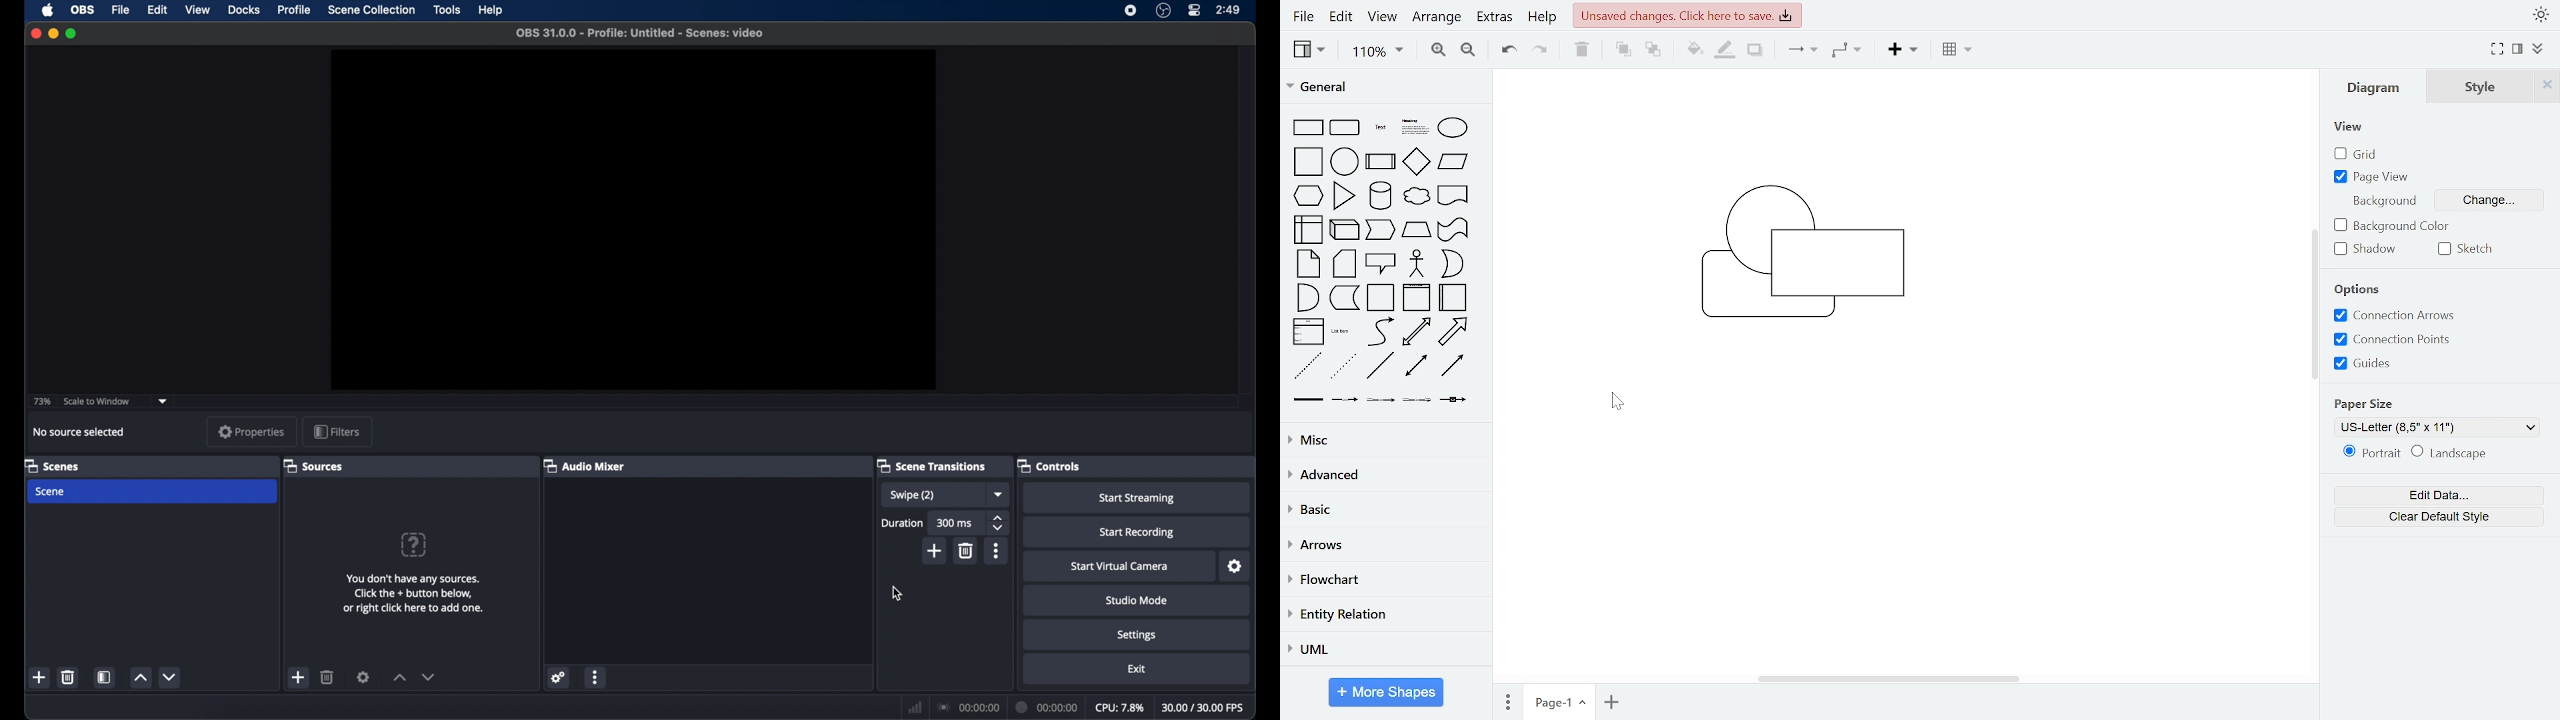 Image resolution: width=2576 pixels, height=728 pixels. What do you see at coordinates (1229, 10) in the screenshot?
I see `time` at bounding box center [1229, 10].